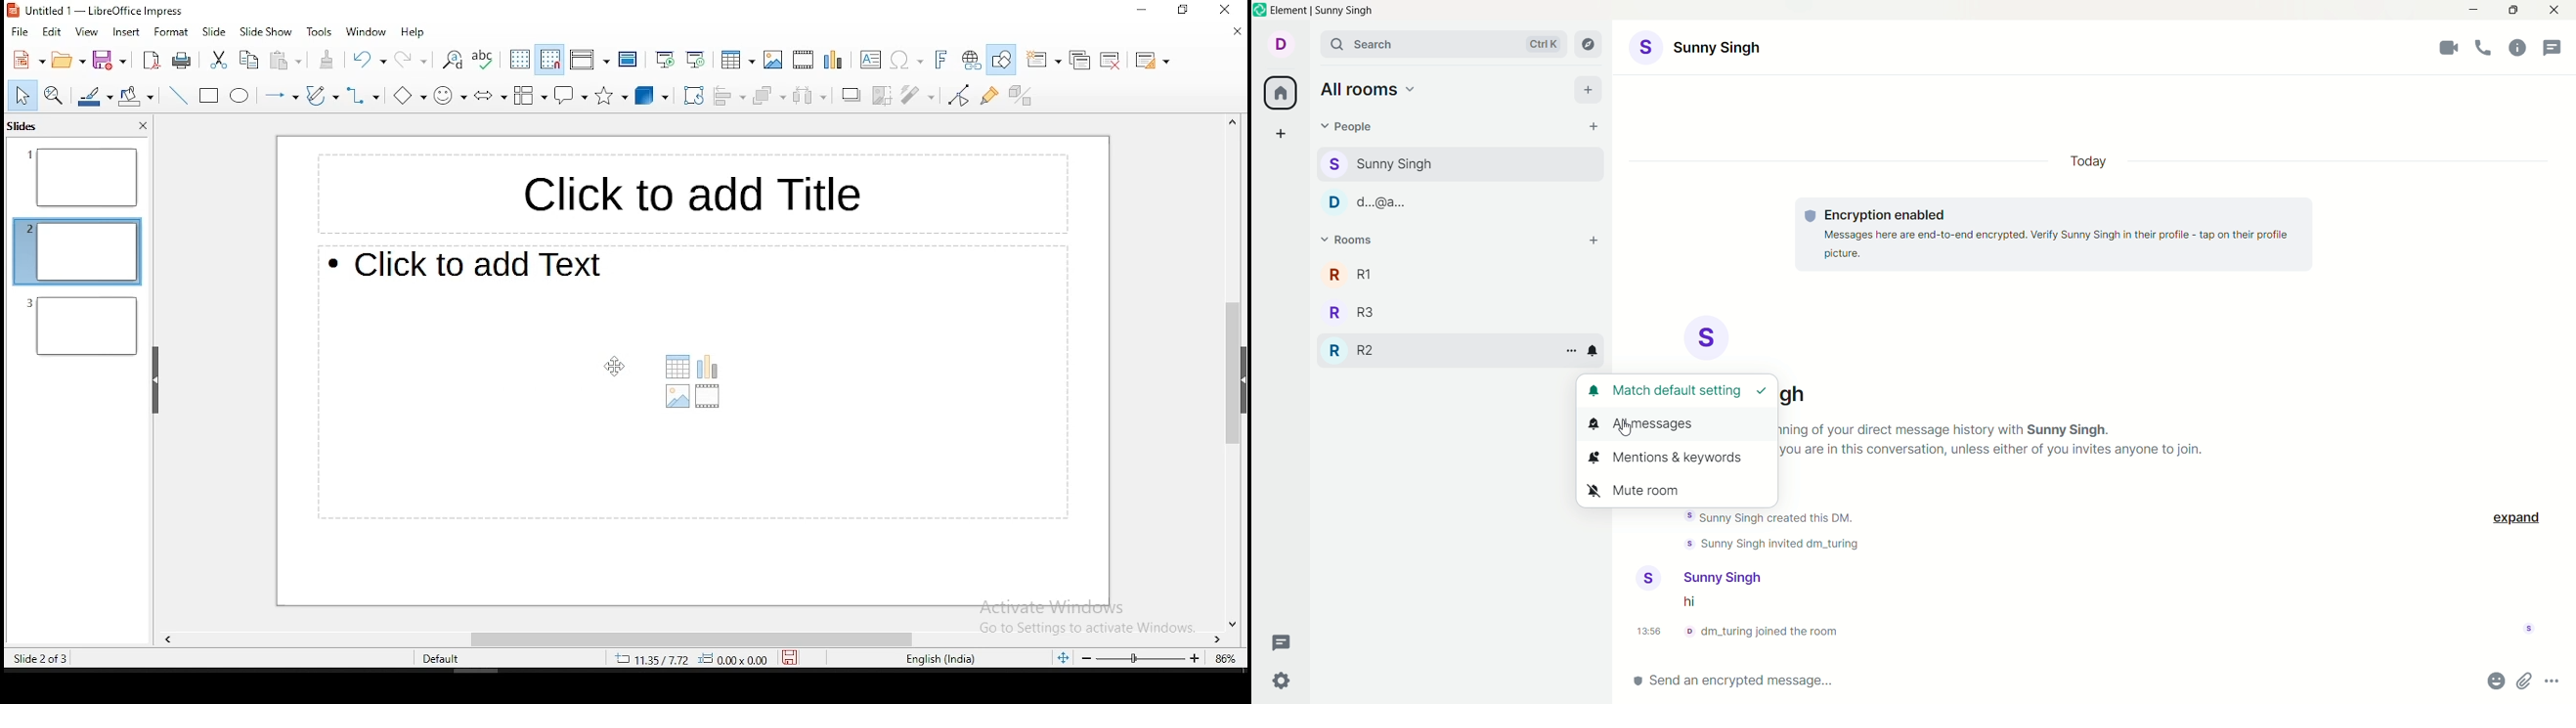  Describe the element at coordinates (95, 12) in the screenshot. I see `icon and file name` at that location.